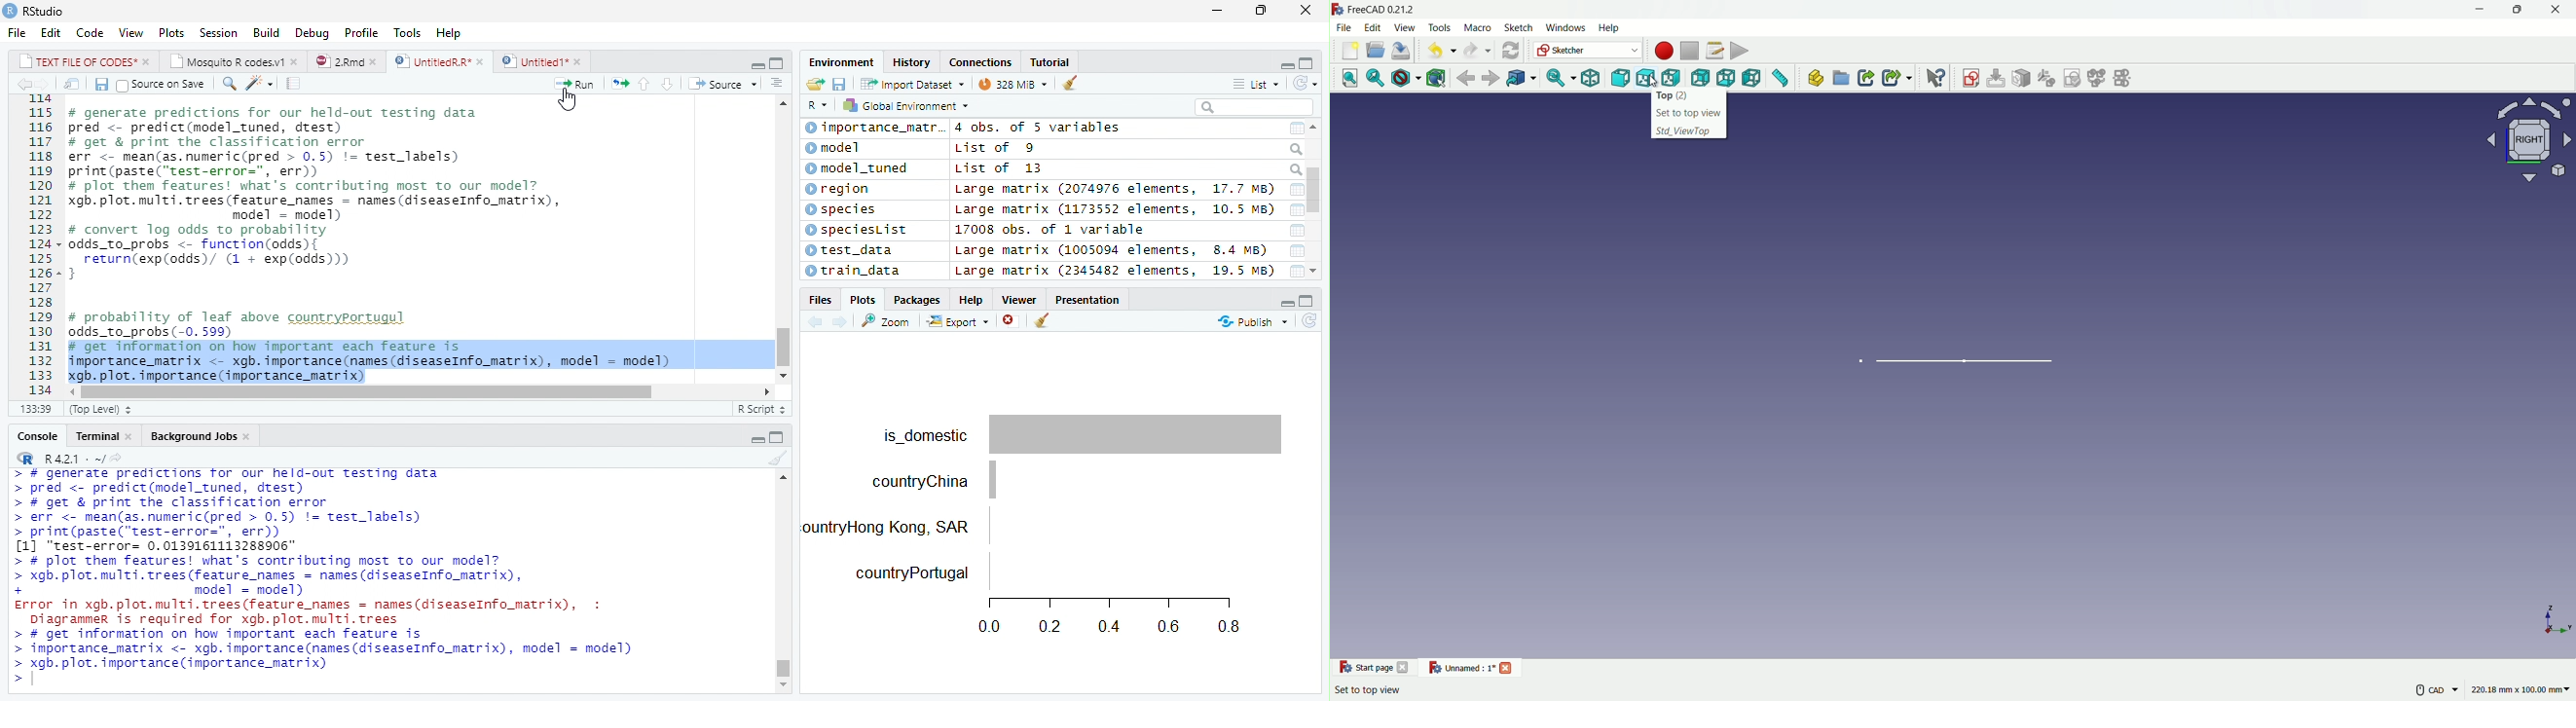 Image resolution: width=2576 pixels, height=728 pixels. I want to click on Large matrix (2345482 elements, 19.5 MB), so click(1116, 271).